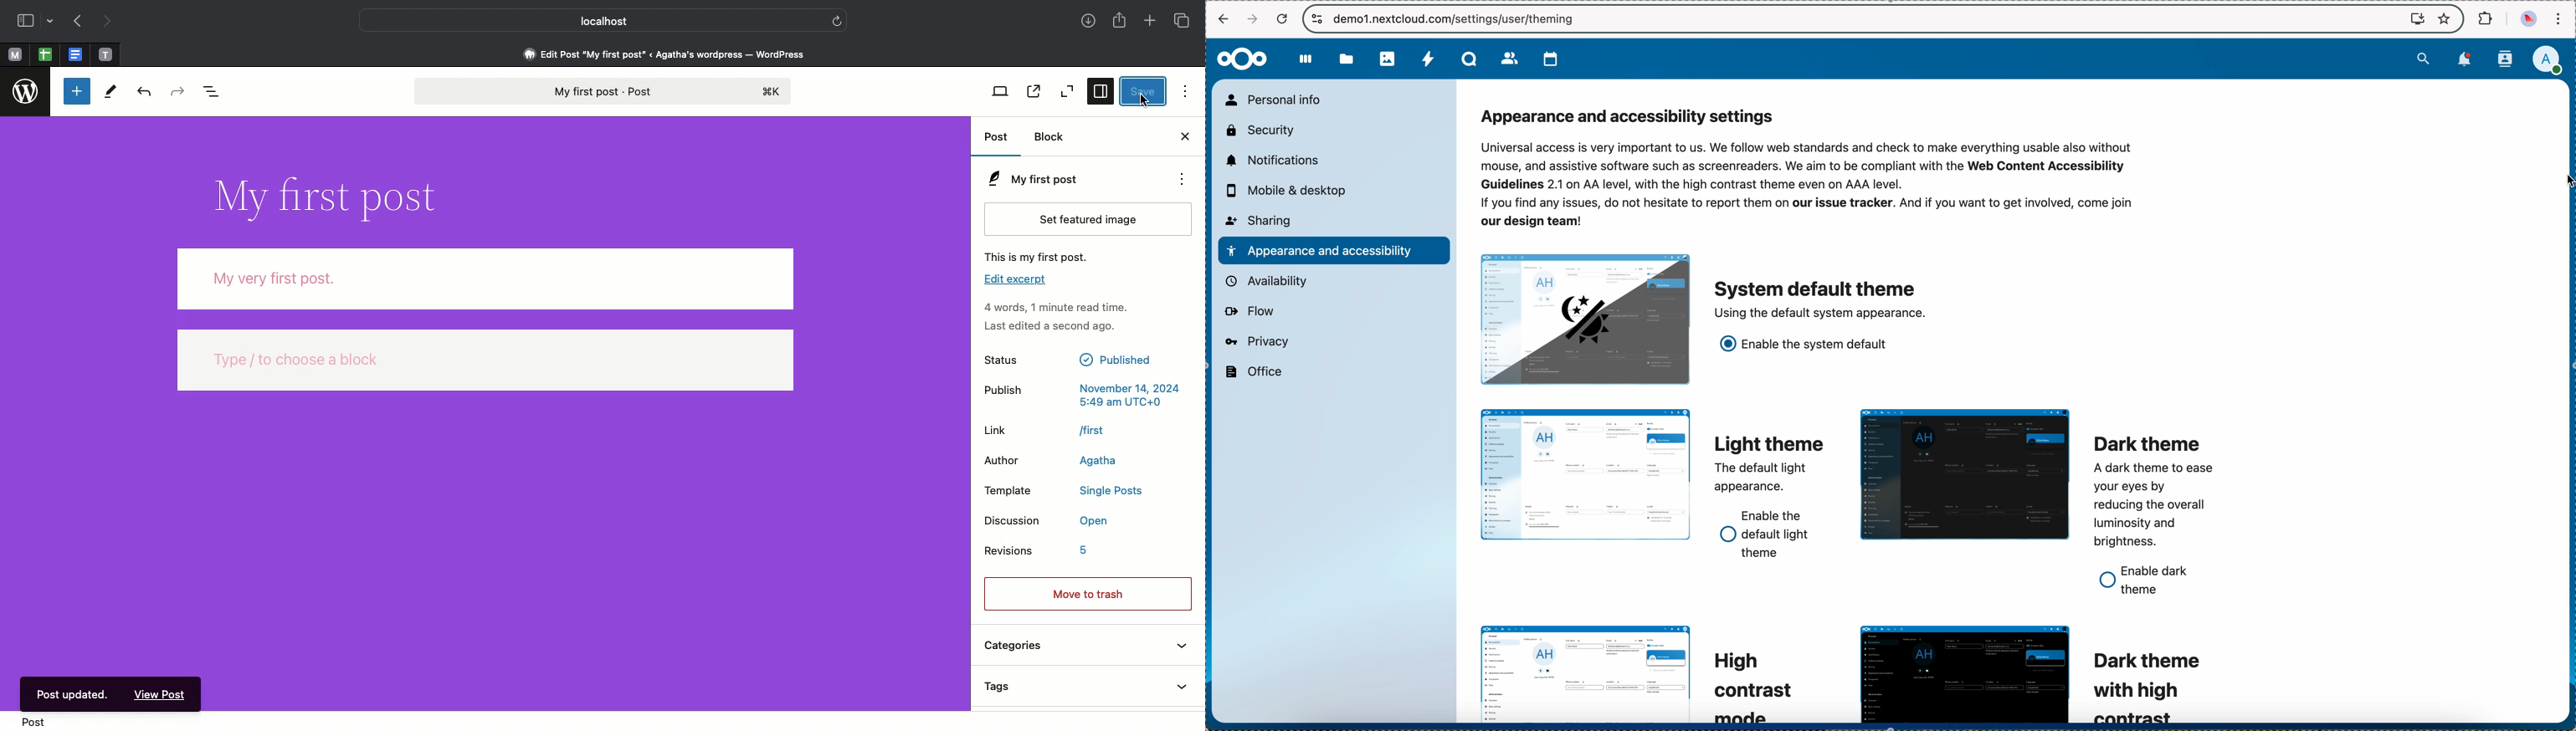  Describe the element at coordinates (1030, 179) in the screenshot. I see `My first post` at that location.